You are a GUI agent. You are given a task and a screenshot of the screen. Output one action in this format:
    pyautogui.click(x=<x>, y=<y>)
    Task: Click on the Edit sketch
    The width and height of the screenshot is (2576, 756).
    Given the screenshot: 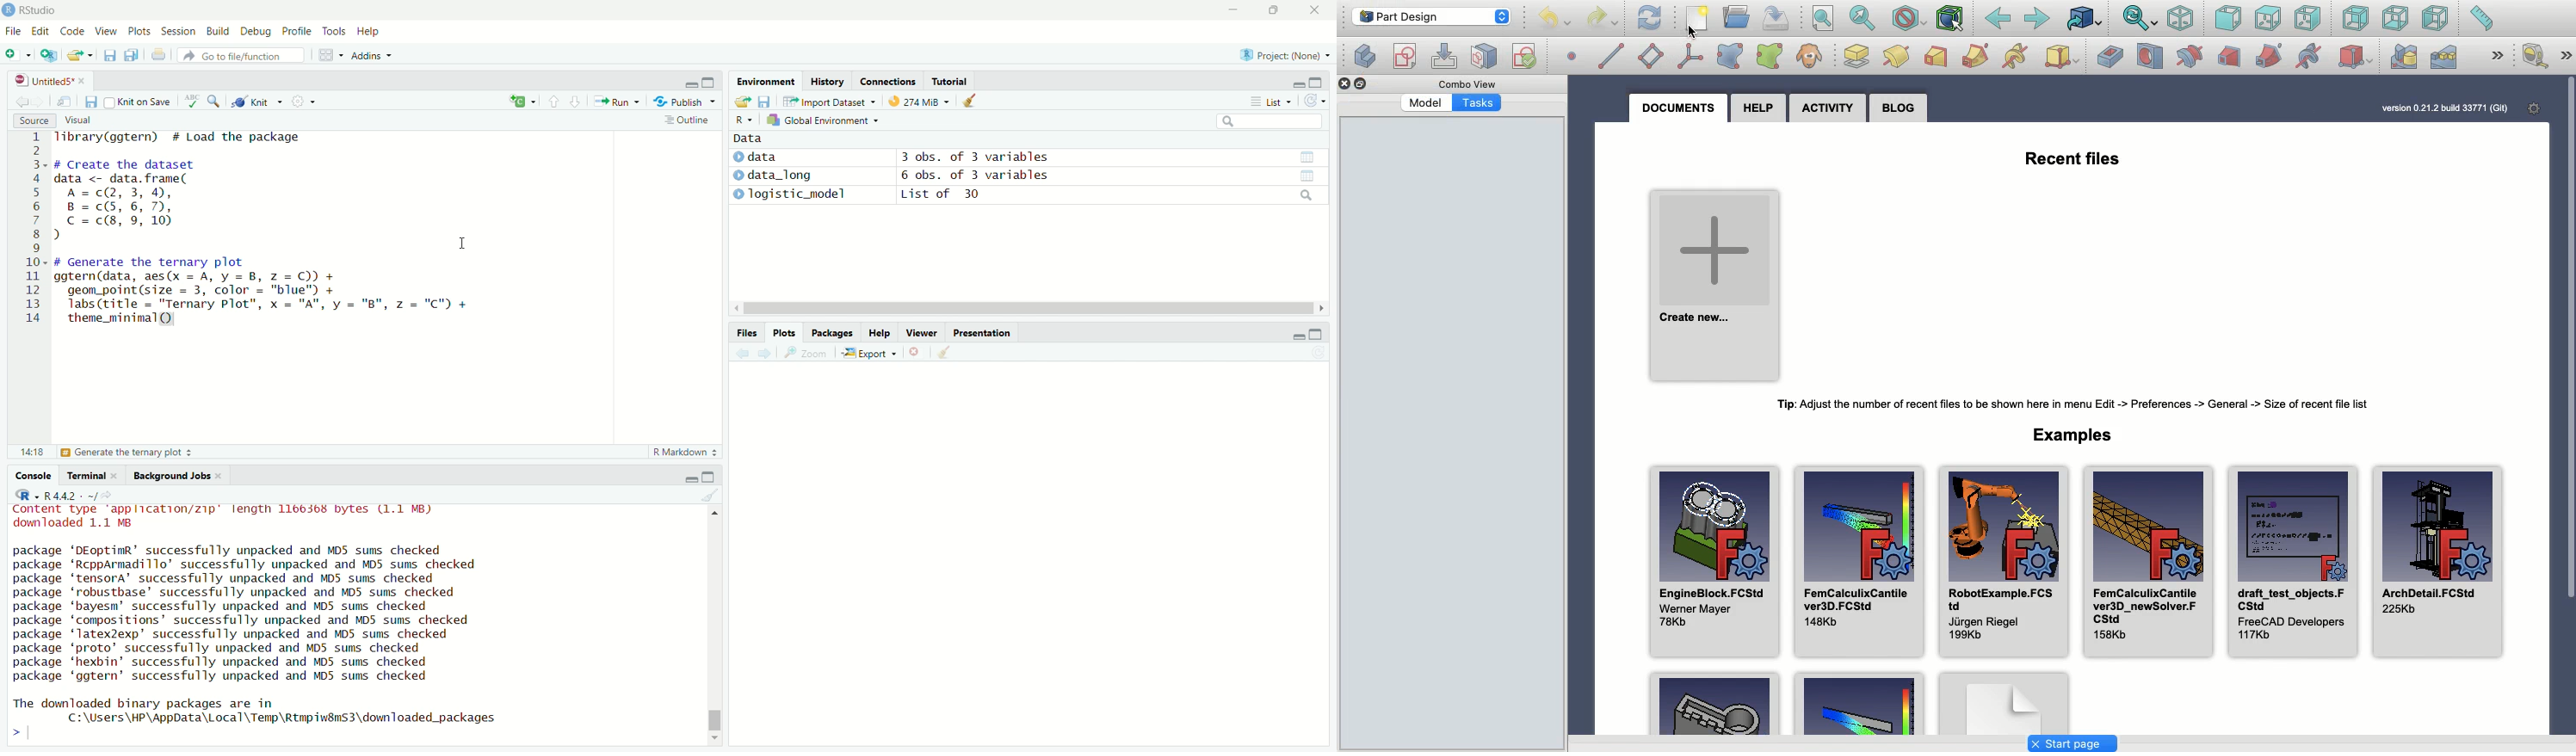 What is the action you would take?
    pyautogui.click(x=1445, y=57)
    